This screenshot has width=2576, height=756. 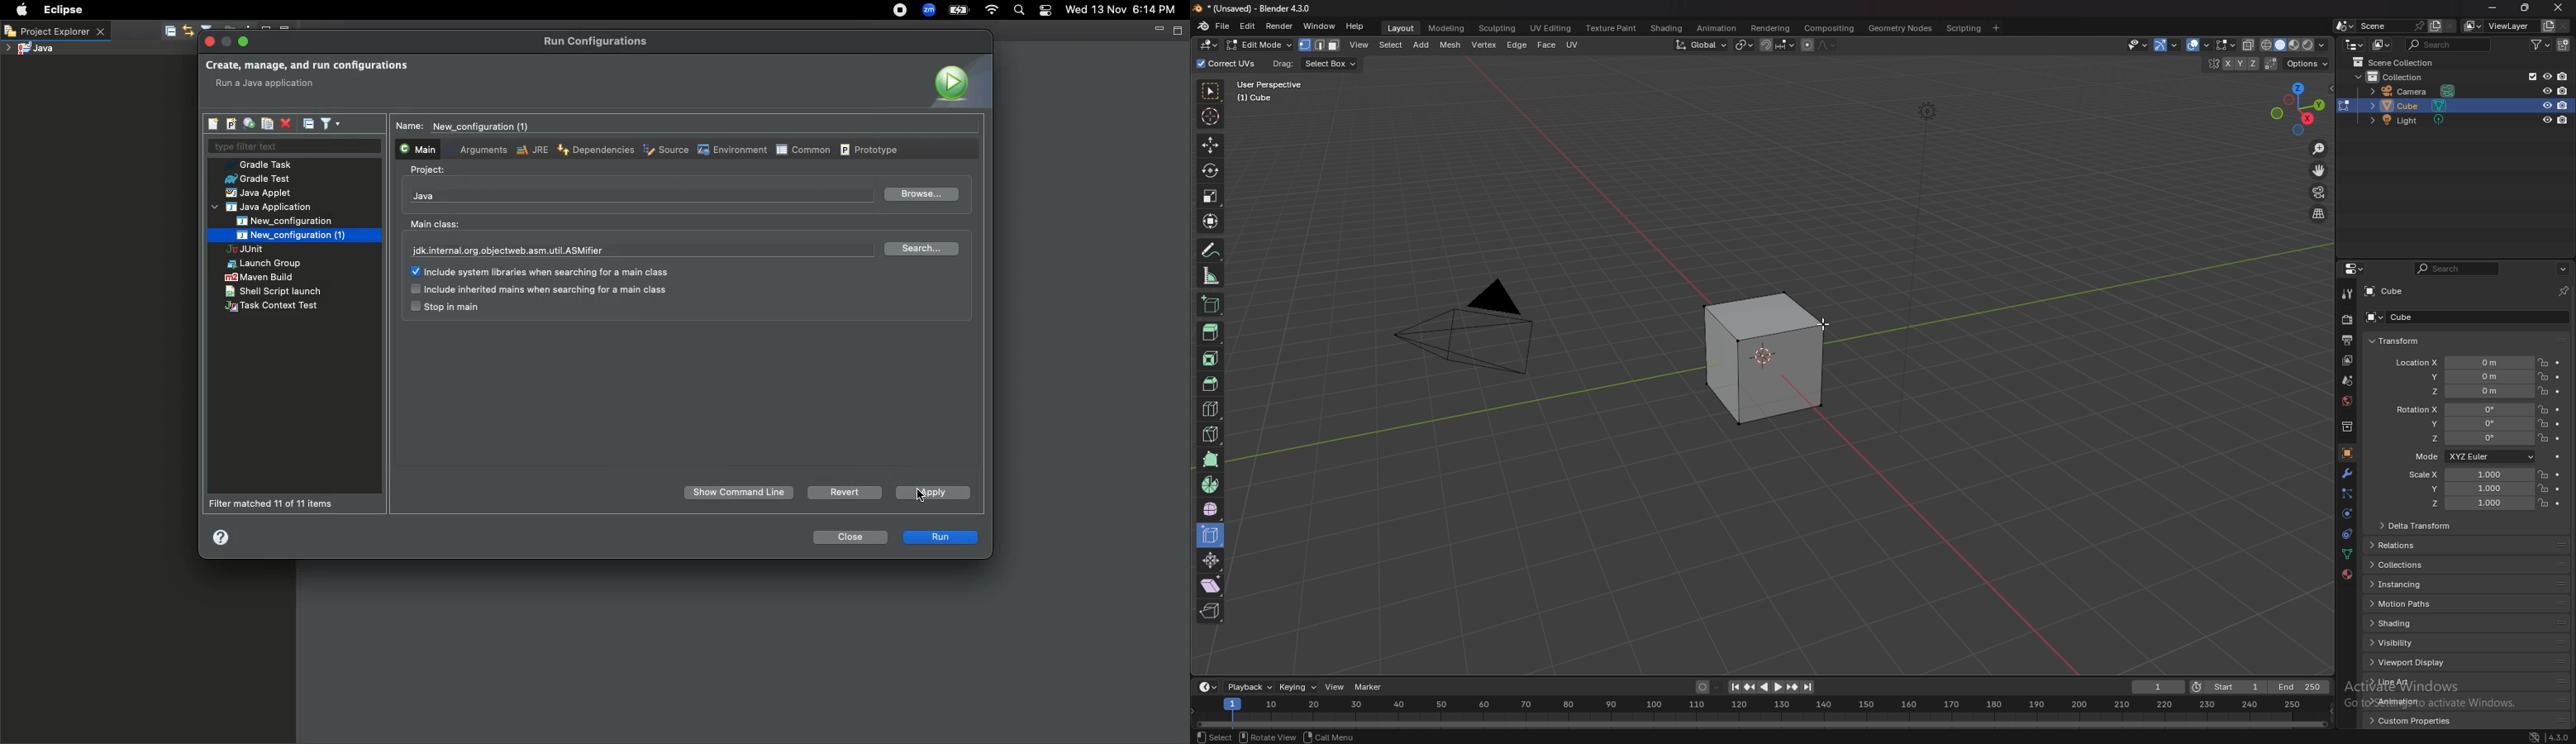 What do you see at coordinates (2546, 90) in the screenshot?
I see `hide in viewport` at bounding box center [2546, 90].